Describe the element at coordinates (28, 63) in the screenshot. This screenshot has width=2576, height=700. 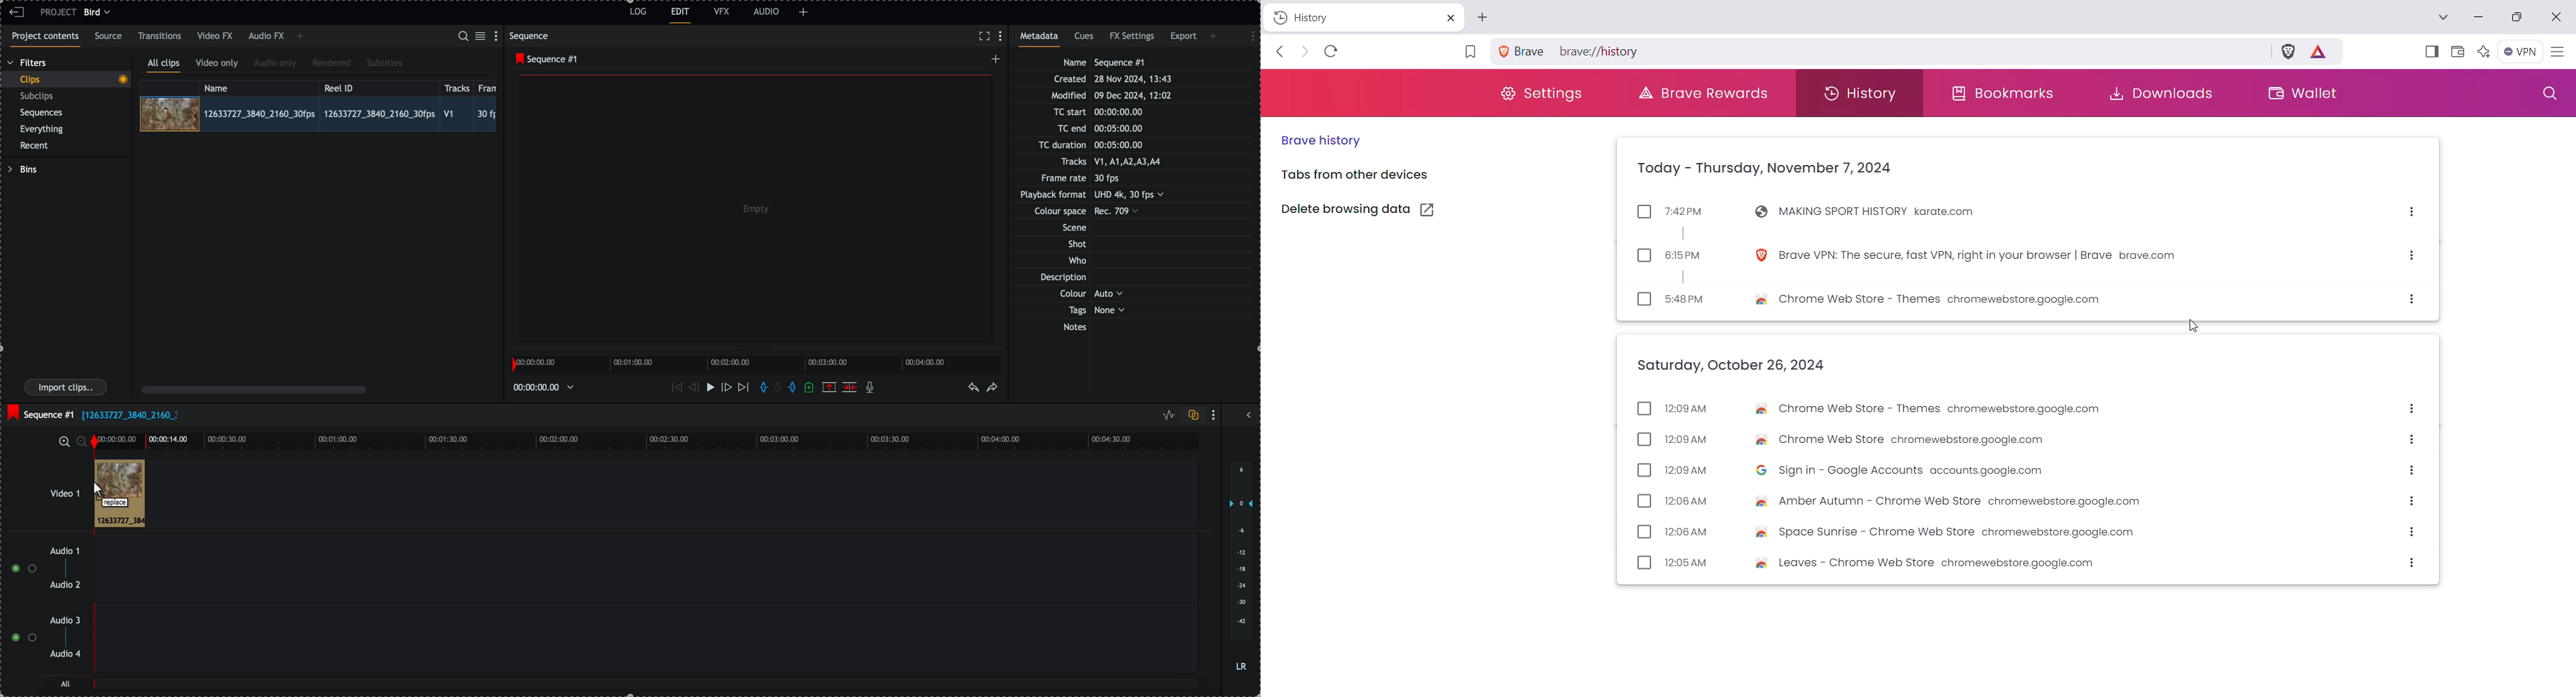
I see `filters` at that location.